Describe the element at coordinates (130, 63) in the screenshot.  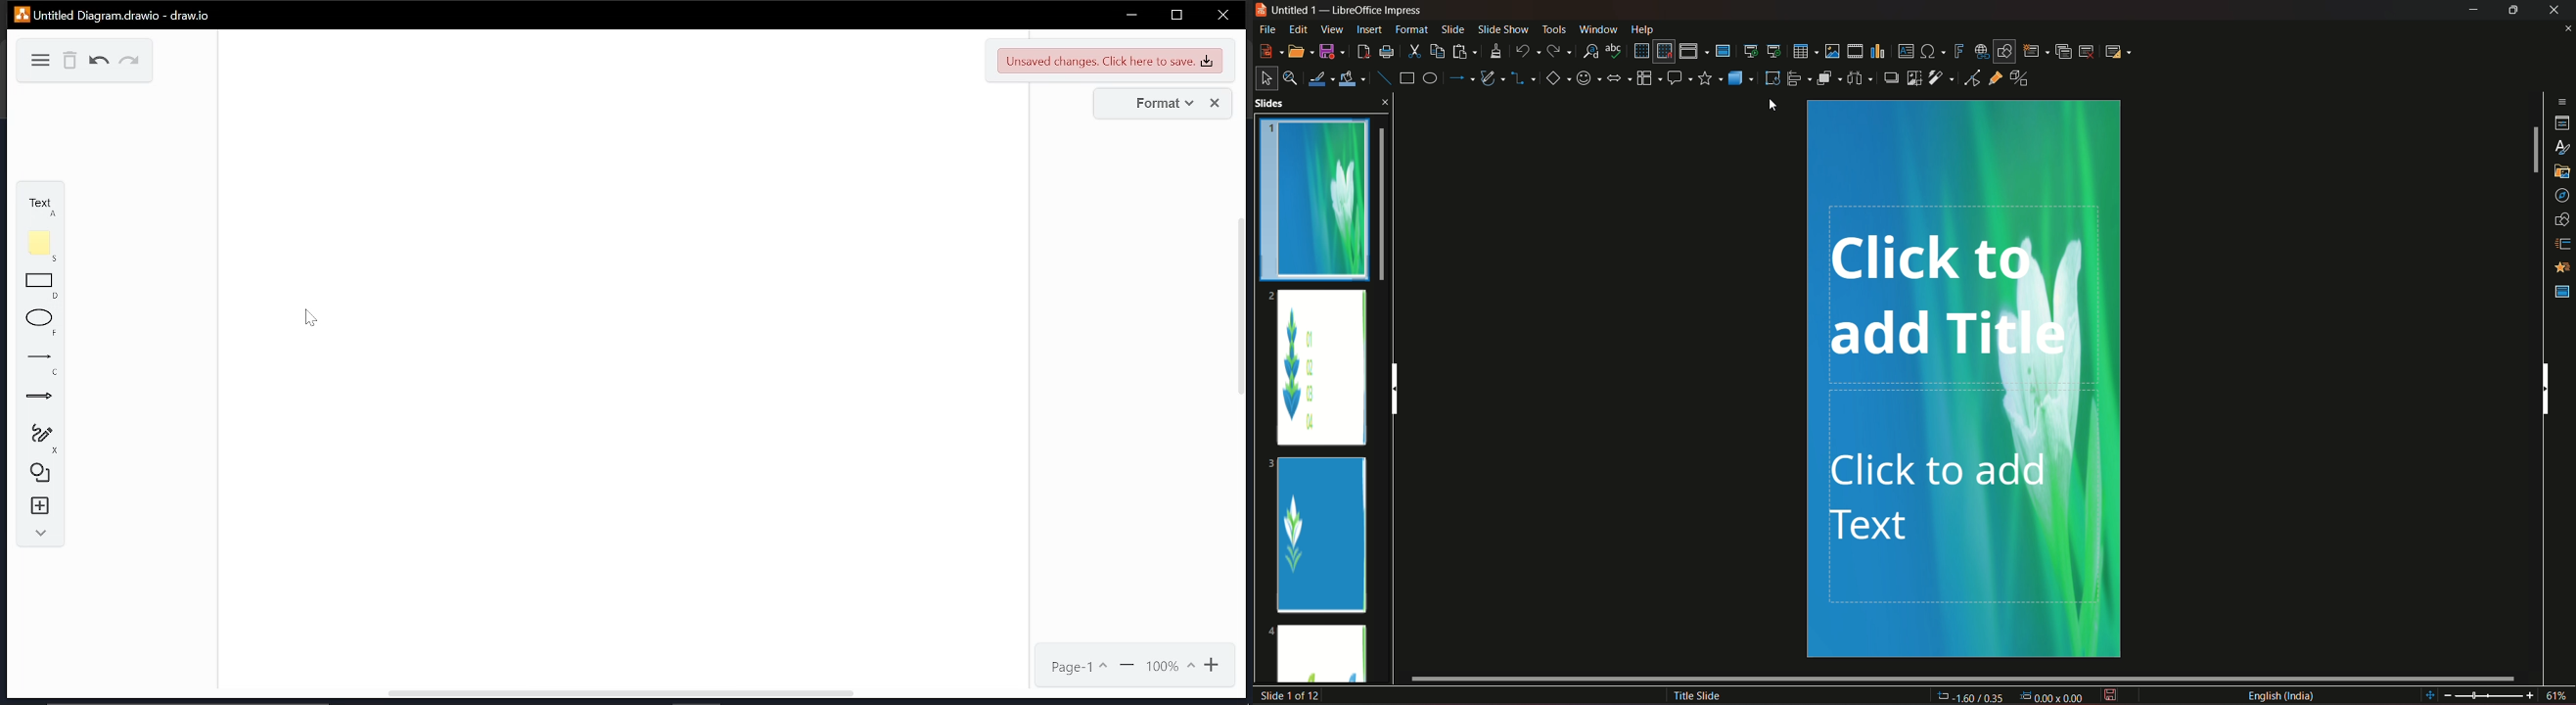
I see `redo` at that location.